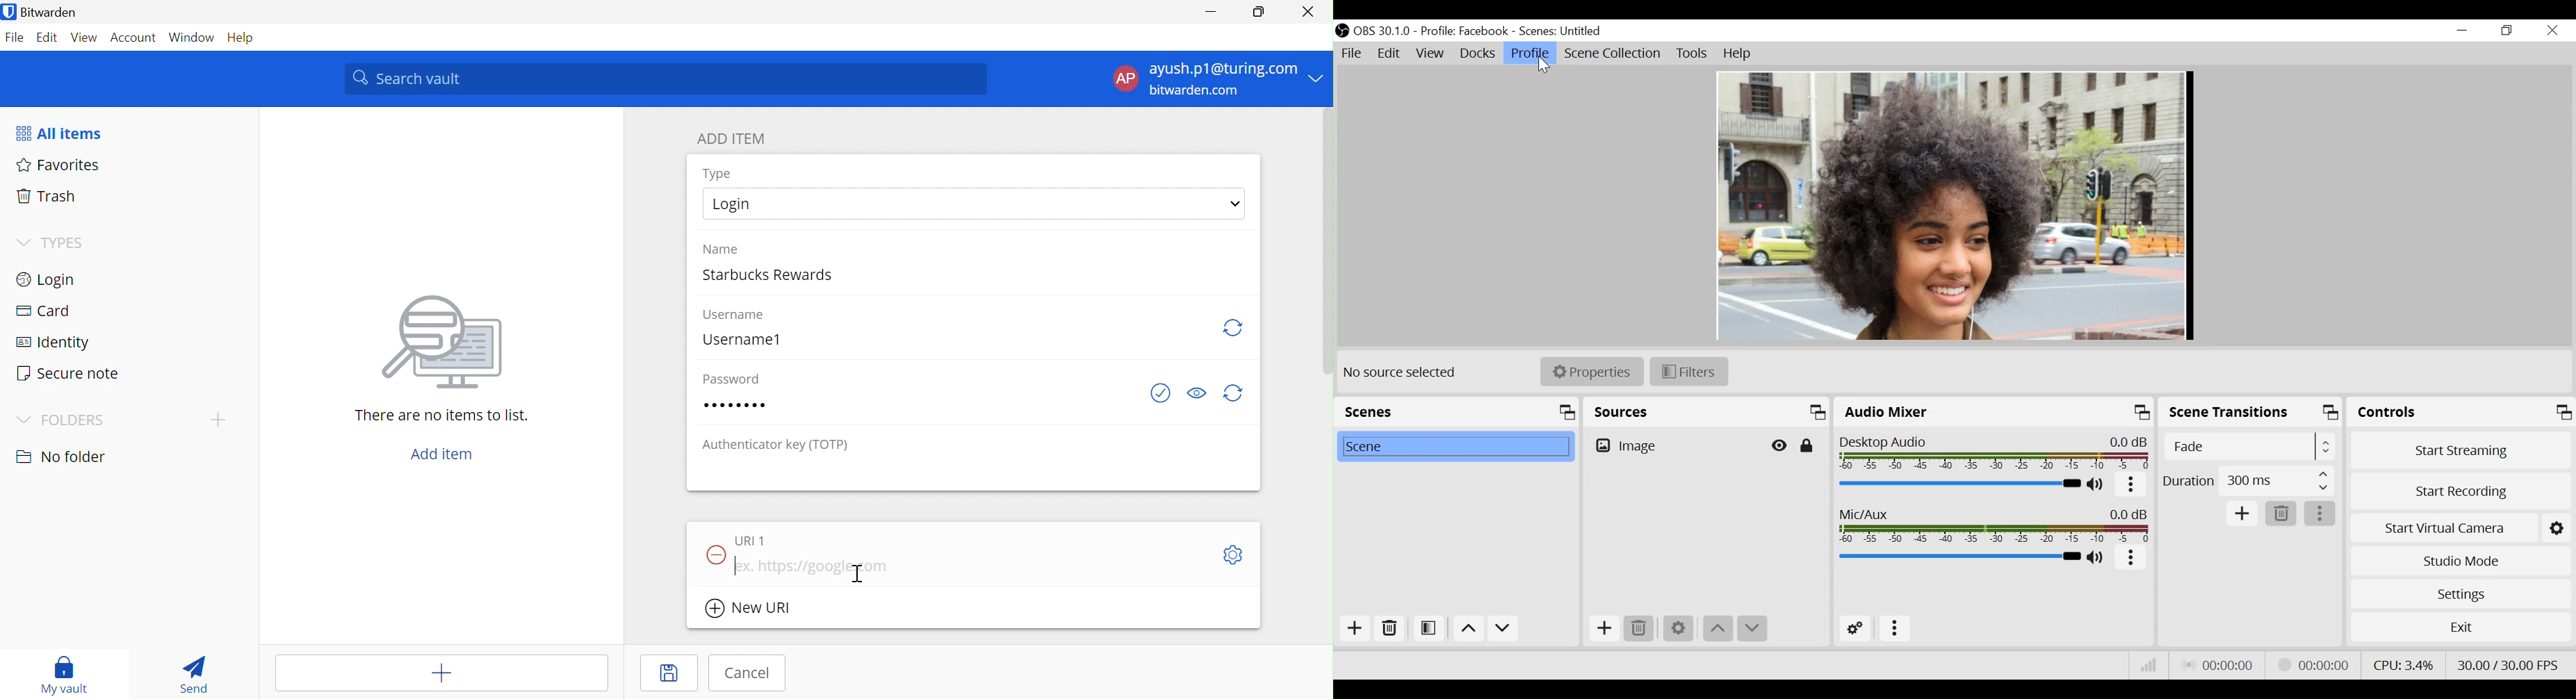 This screenshot has width=2576, height=700. What do you see at coordinates (1388, 631) in the screenshot?
I see `Remove` at bounding box center [1388, 631].